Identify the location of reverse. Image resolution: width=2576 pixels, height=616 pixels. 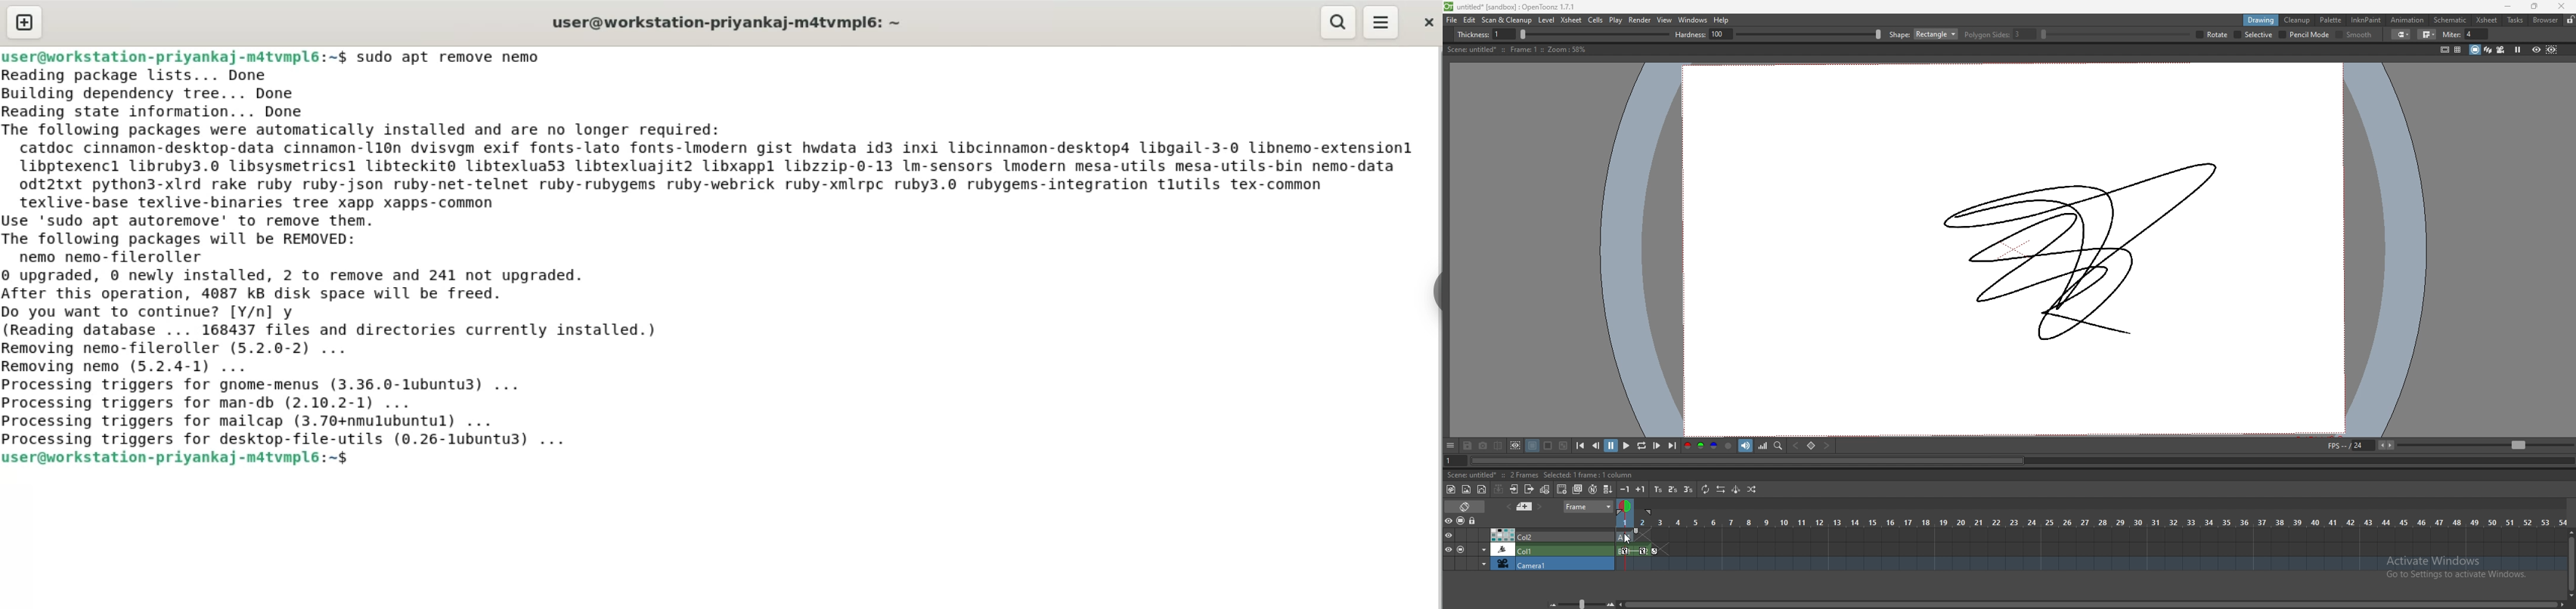
(1721, 489).